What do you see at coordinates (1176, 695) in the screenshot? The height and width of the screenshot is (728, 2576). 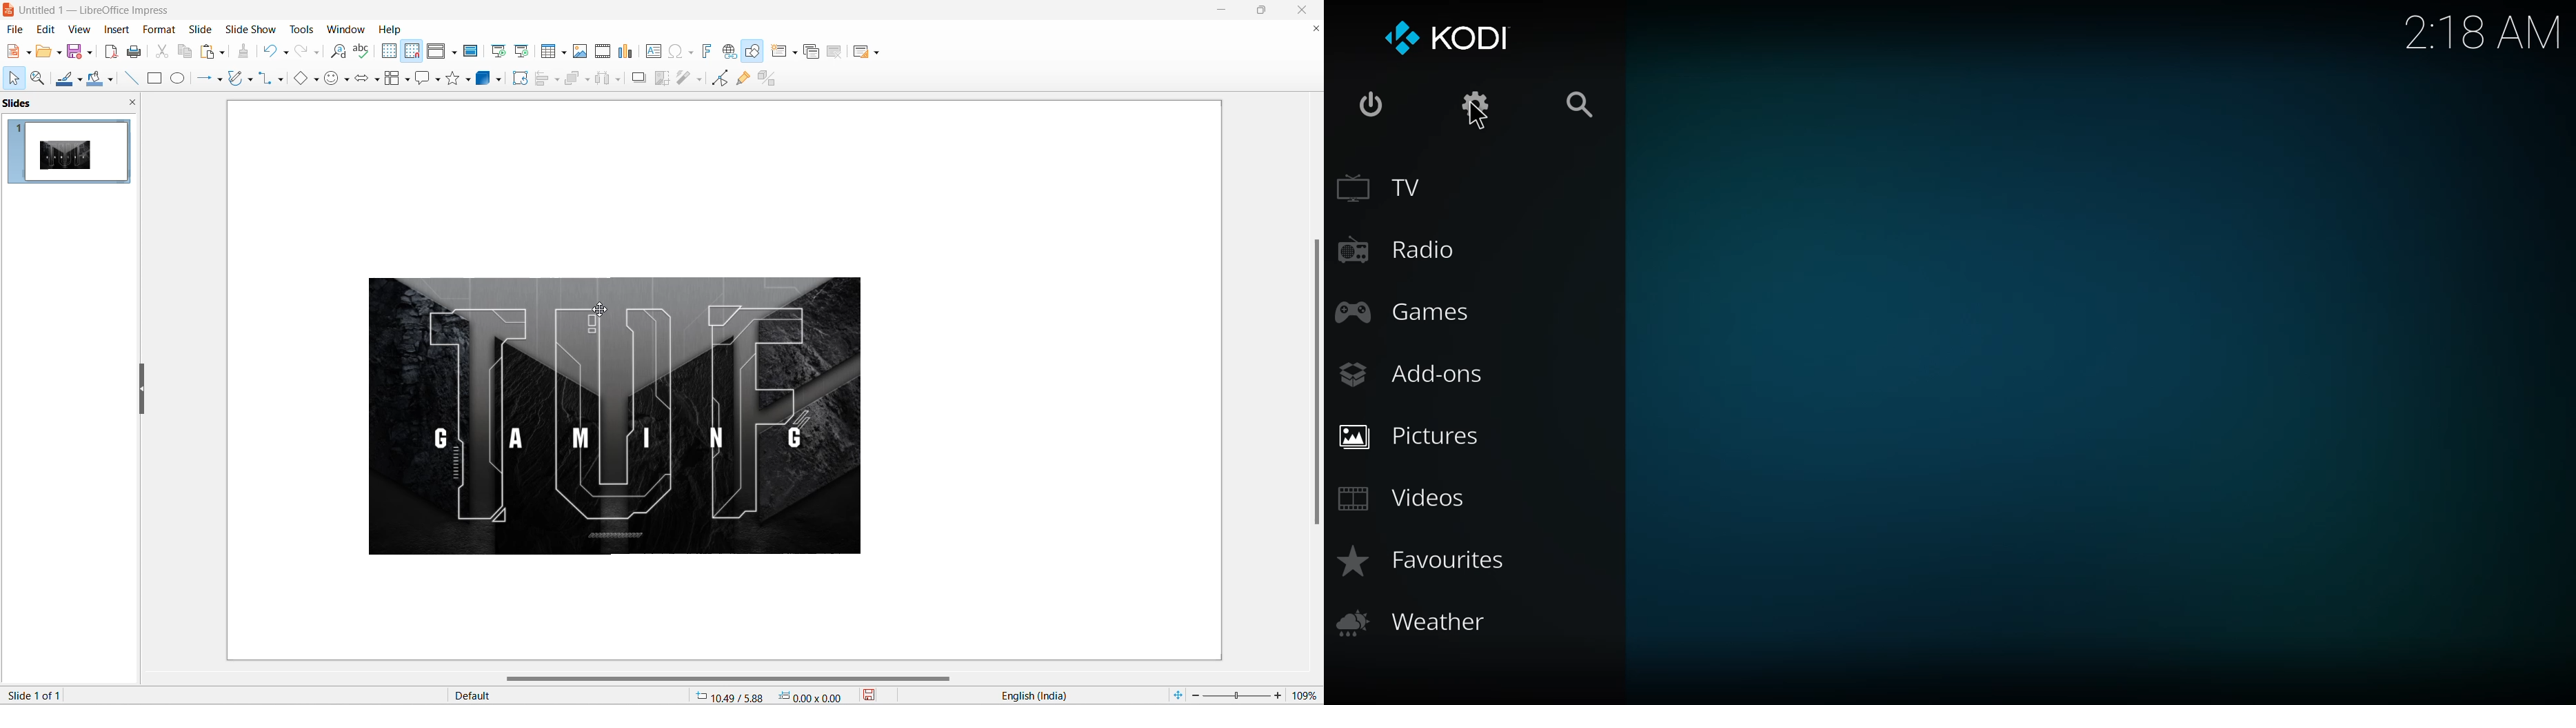 I see `fit current slide to windows` at bounding box center [1176, 695].